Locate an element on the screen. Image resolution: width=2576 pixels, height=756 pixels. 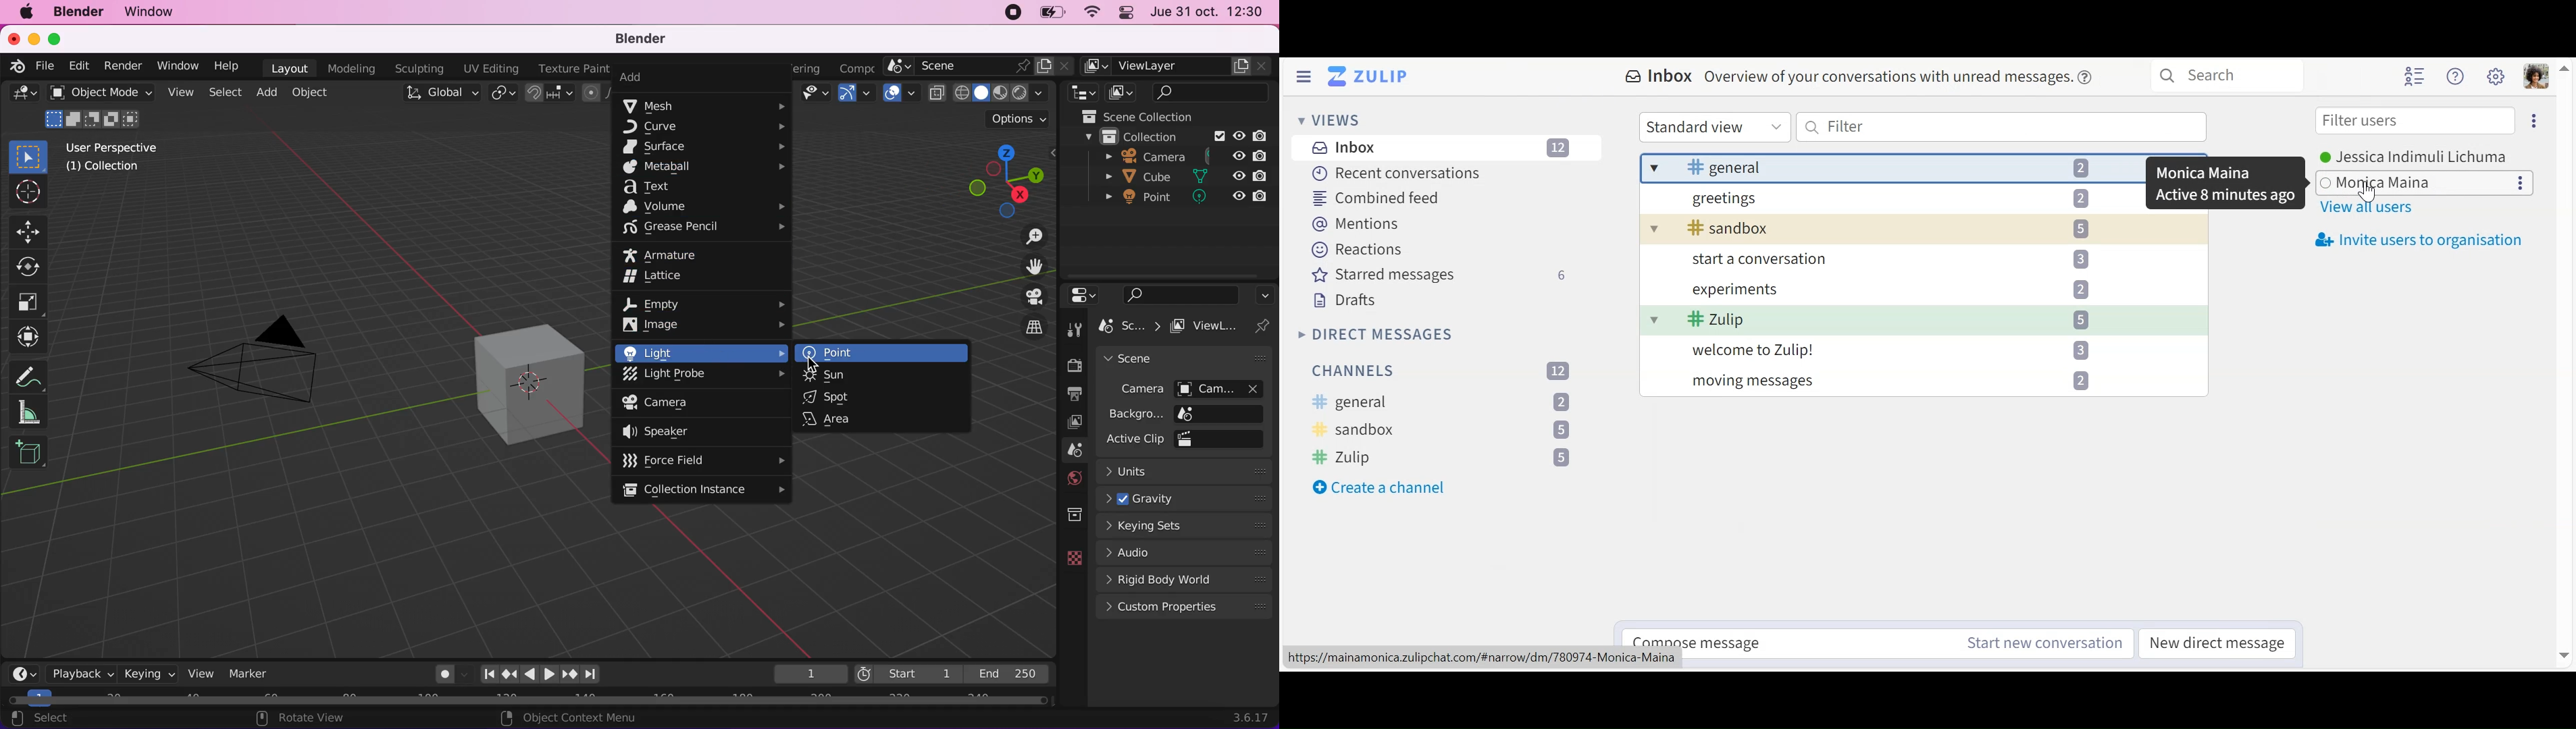
move down is located at coordinates (2563, 655).